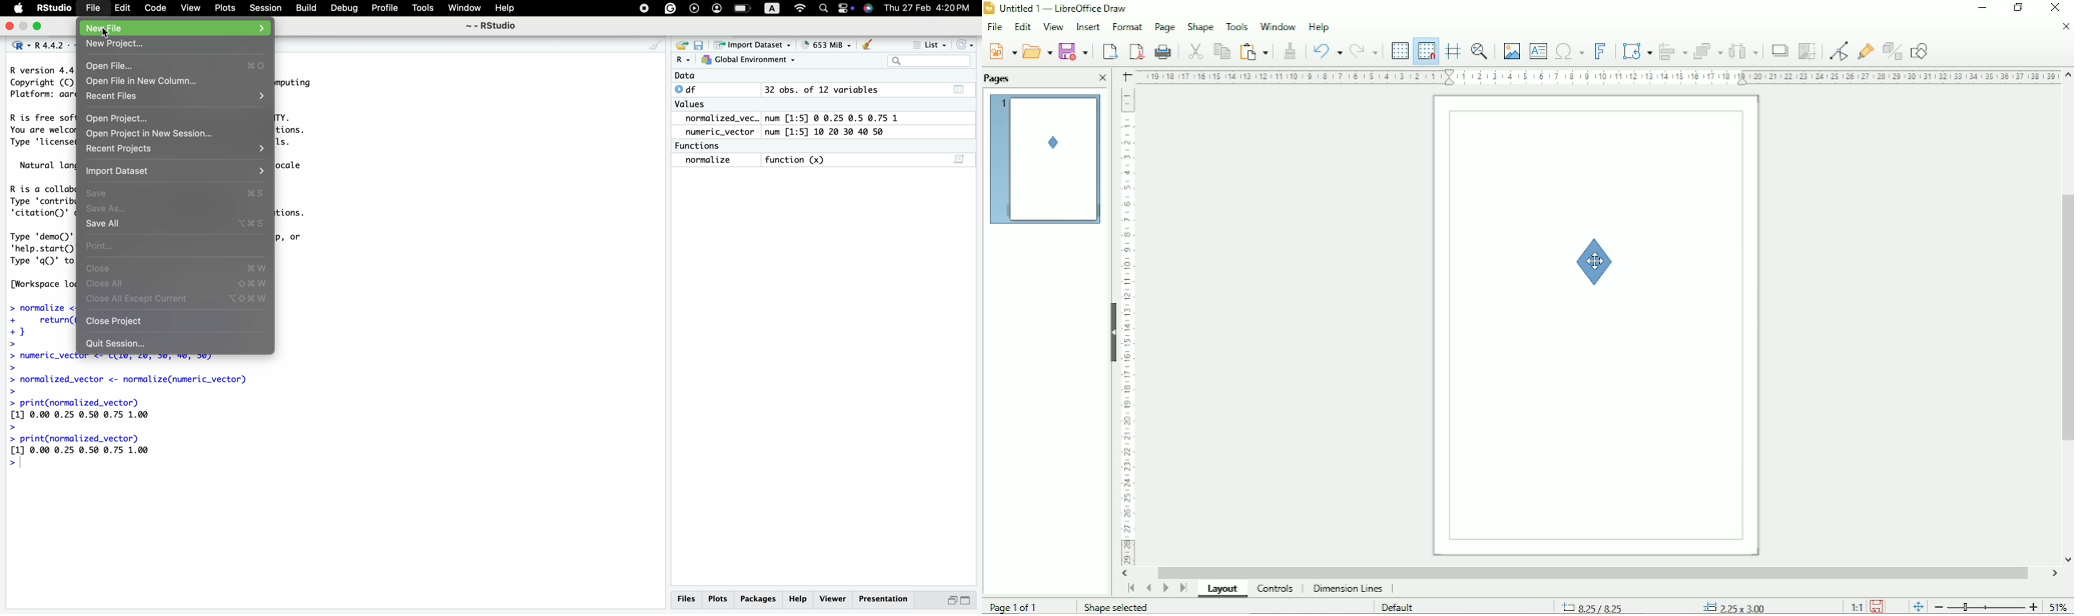 This screenshot has width=2100, height=616. Describe the element at coordinates (1707, 50) in the screenshot. I see `Arrange` at that location.